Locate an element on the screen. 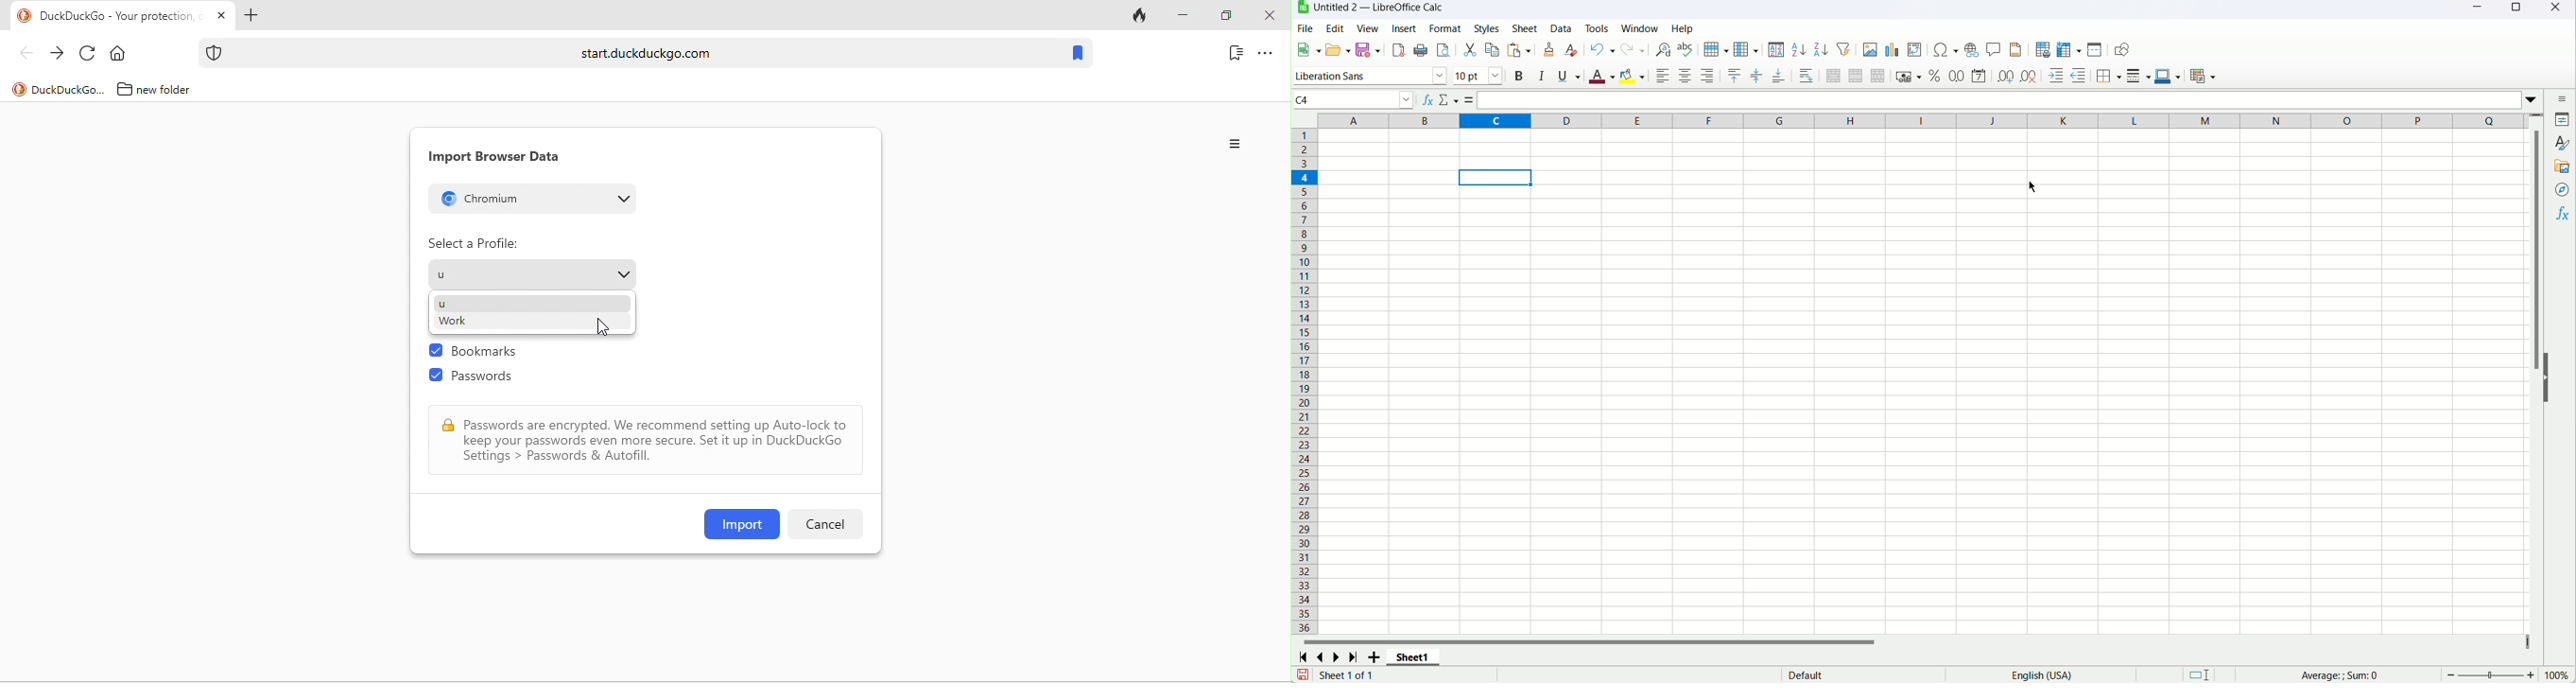  Paste is located at coordinates (1519, 50).